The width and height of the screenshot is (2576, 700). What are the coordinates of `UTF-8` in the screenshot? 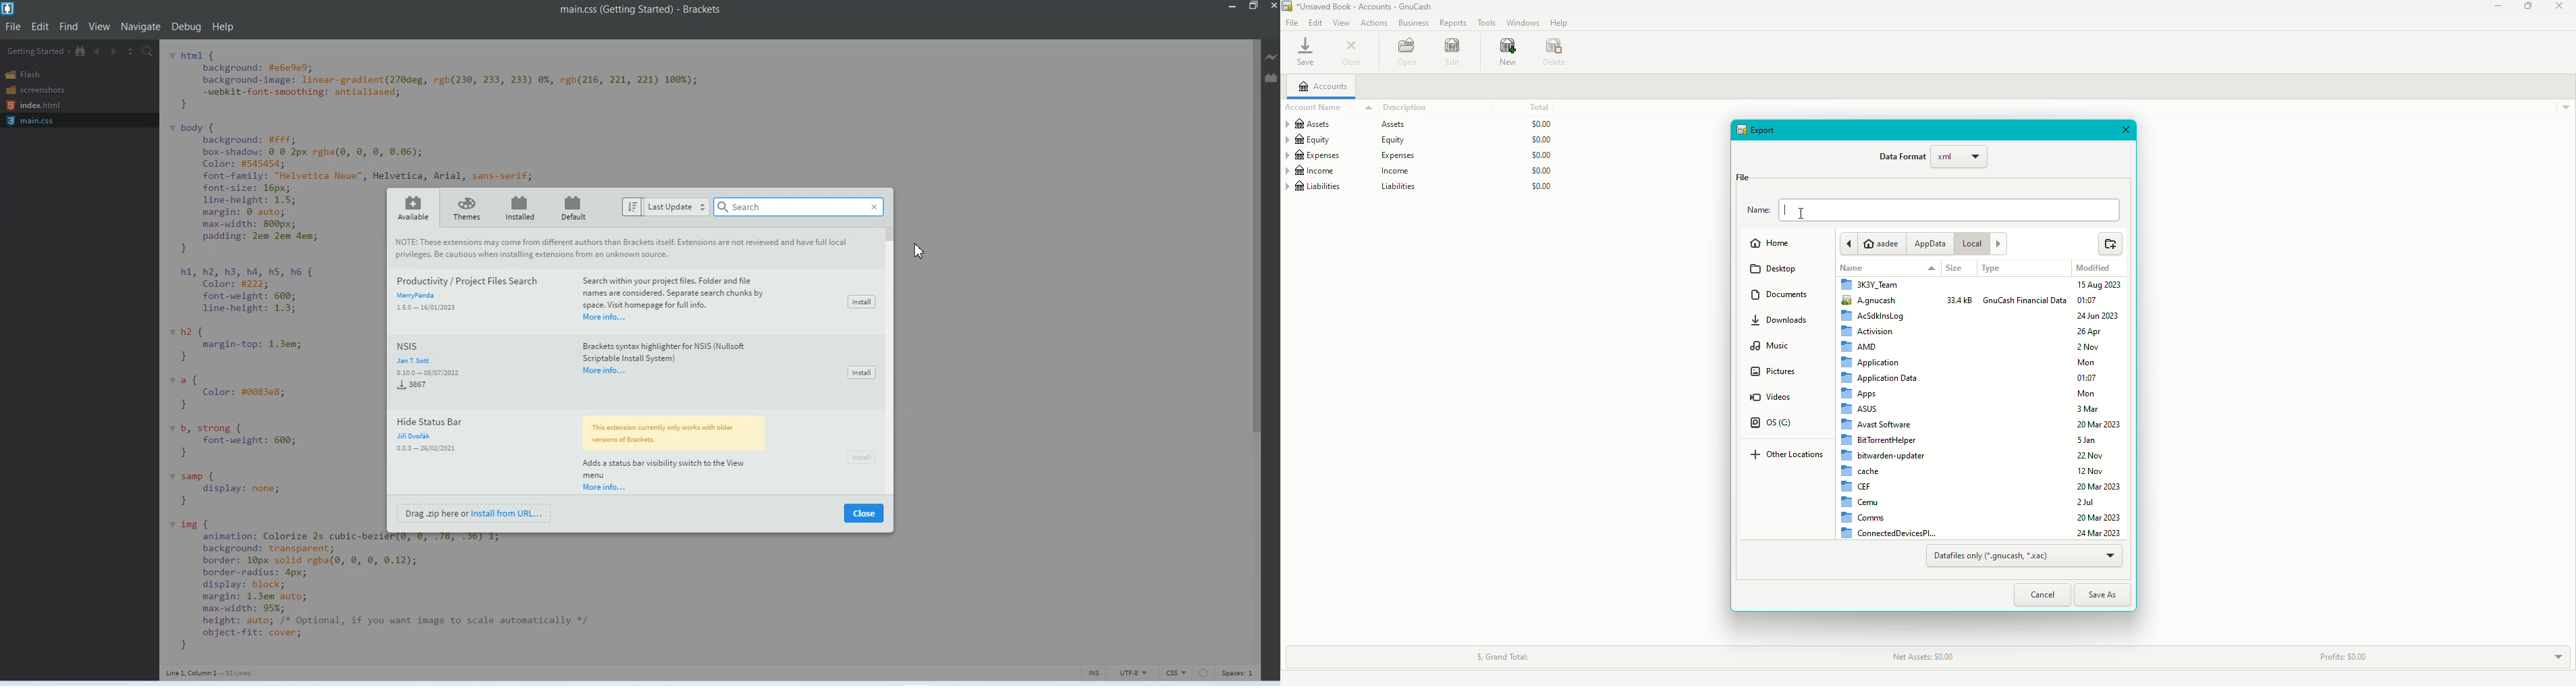 It's located at (1133, 671).